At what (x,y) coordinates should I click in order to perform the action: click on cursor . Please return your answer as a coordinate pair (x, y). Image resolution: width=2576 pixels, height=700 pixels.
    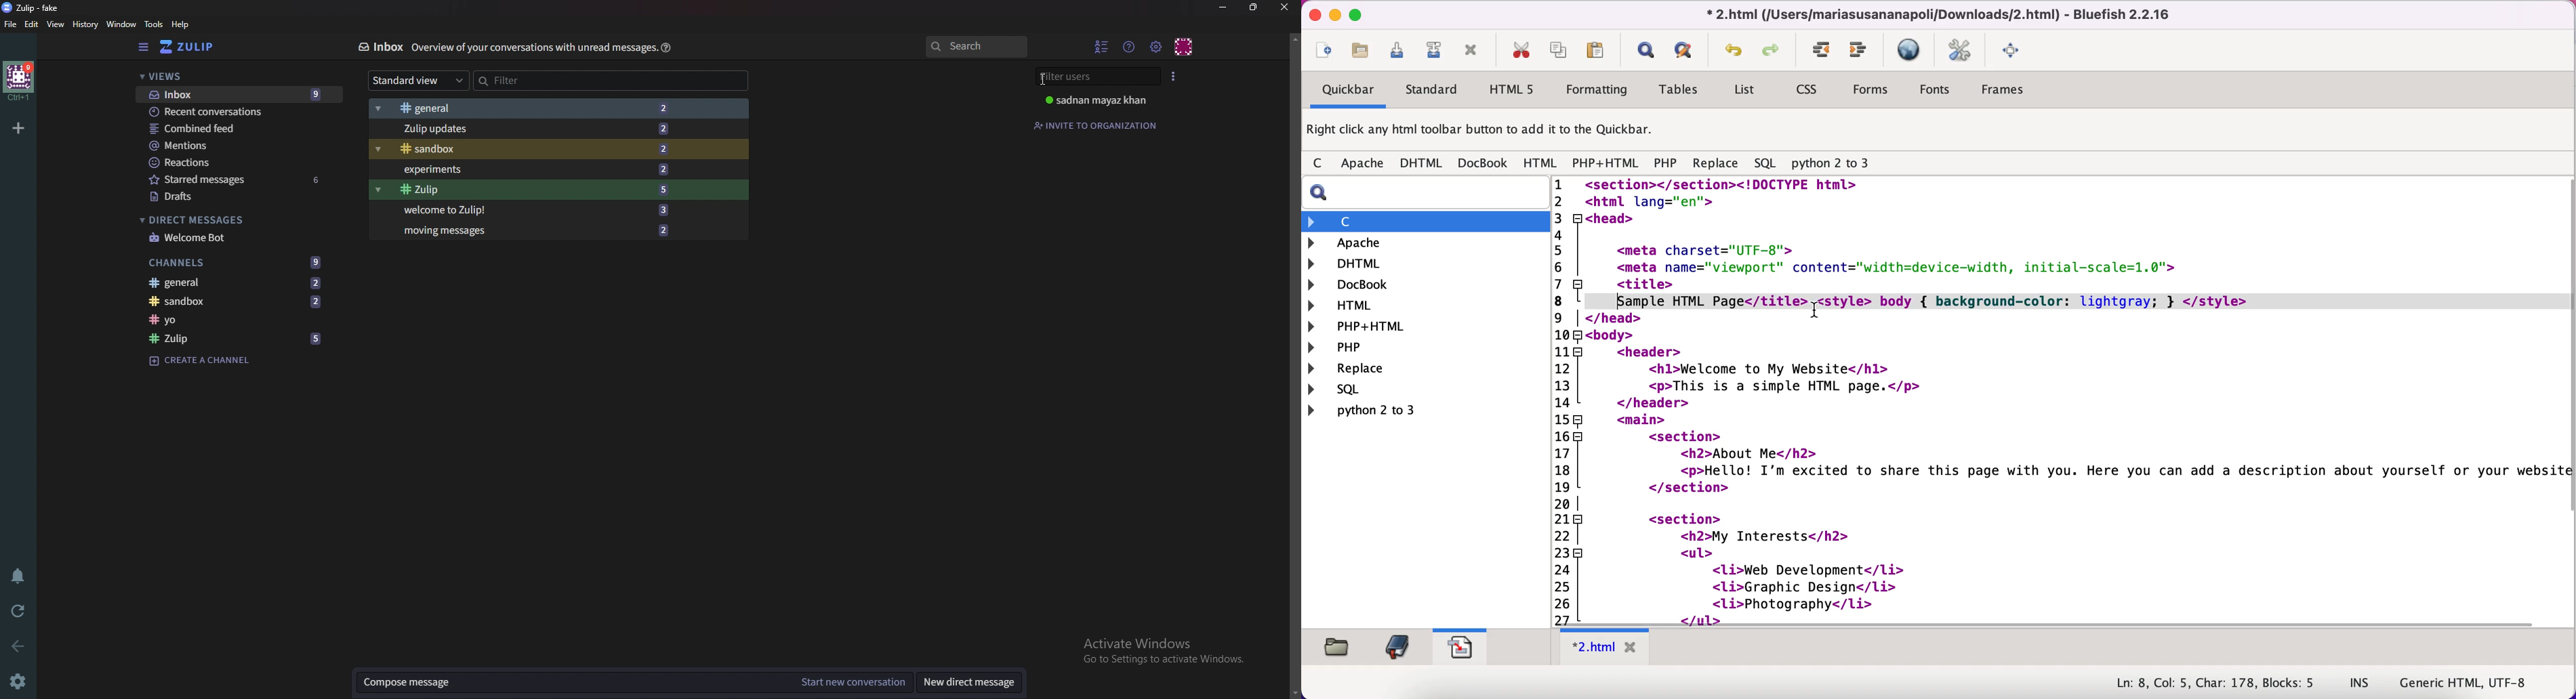
    Looking at the image, I should click on (1817, 311).